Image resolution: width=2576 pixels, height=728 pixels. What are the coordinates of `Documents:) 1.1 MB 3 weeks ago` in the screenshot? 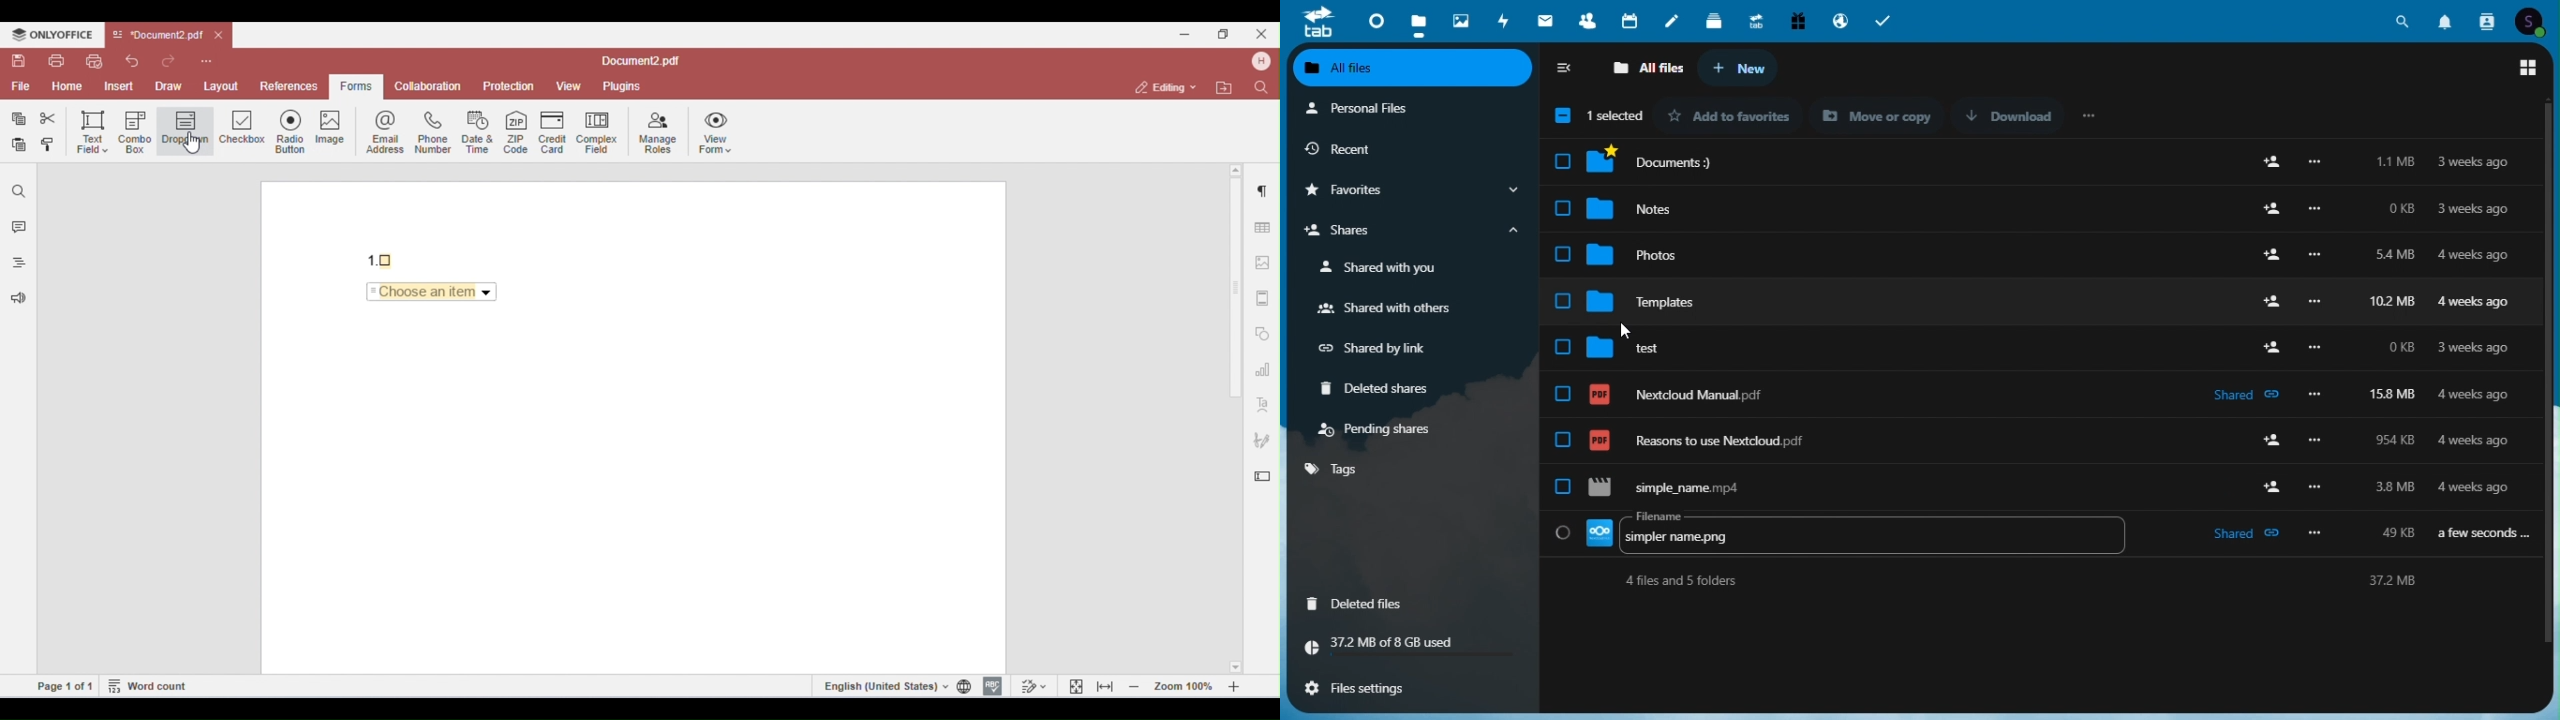 It's located at (2042, 162).